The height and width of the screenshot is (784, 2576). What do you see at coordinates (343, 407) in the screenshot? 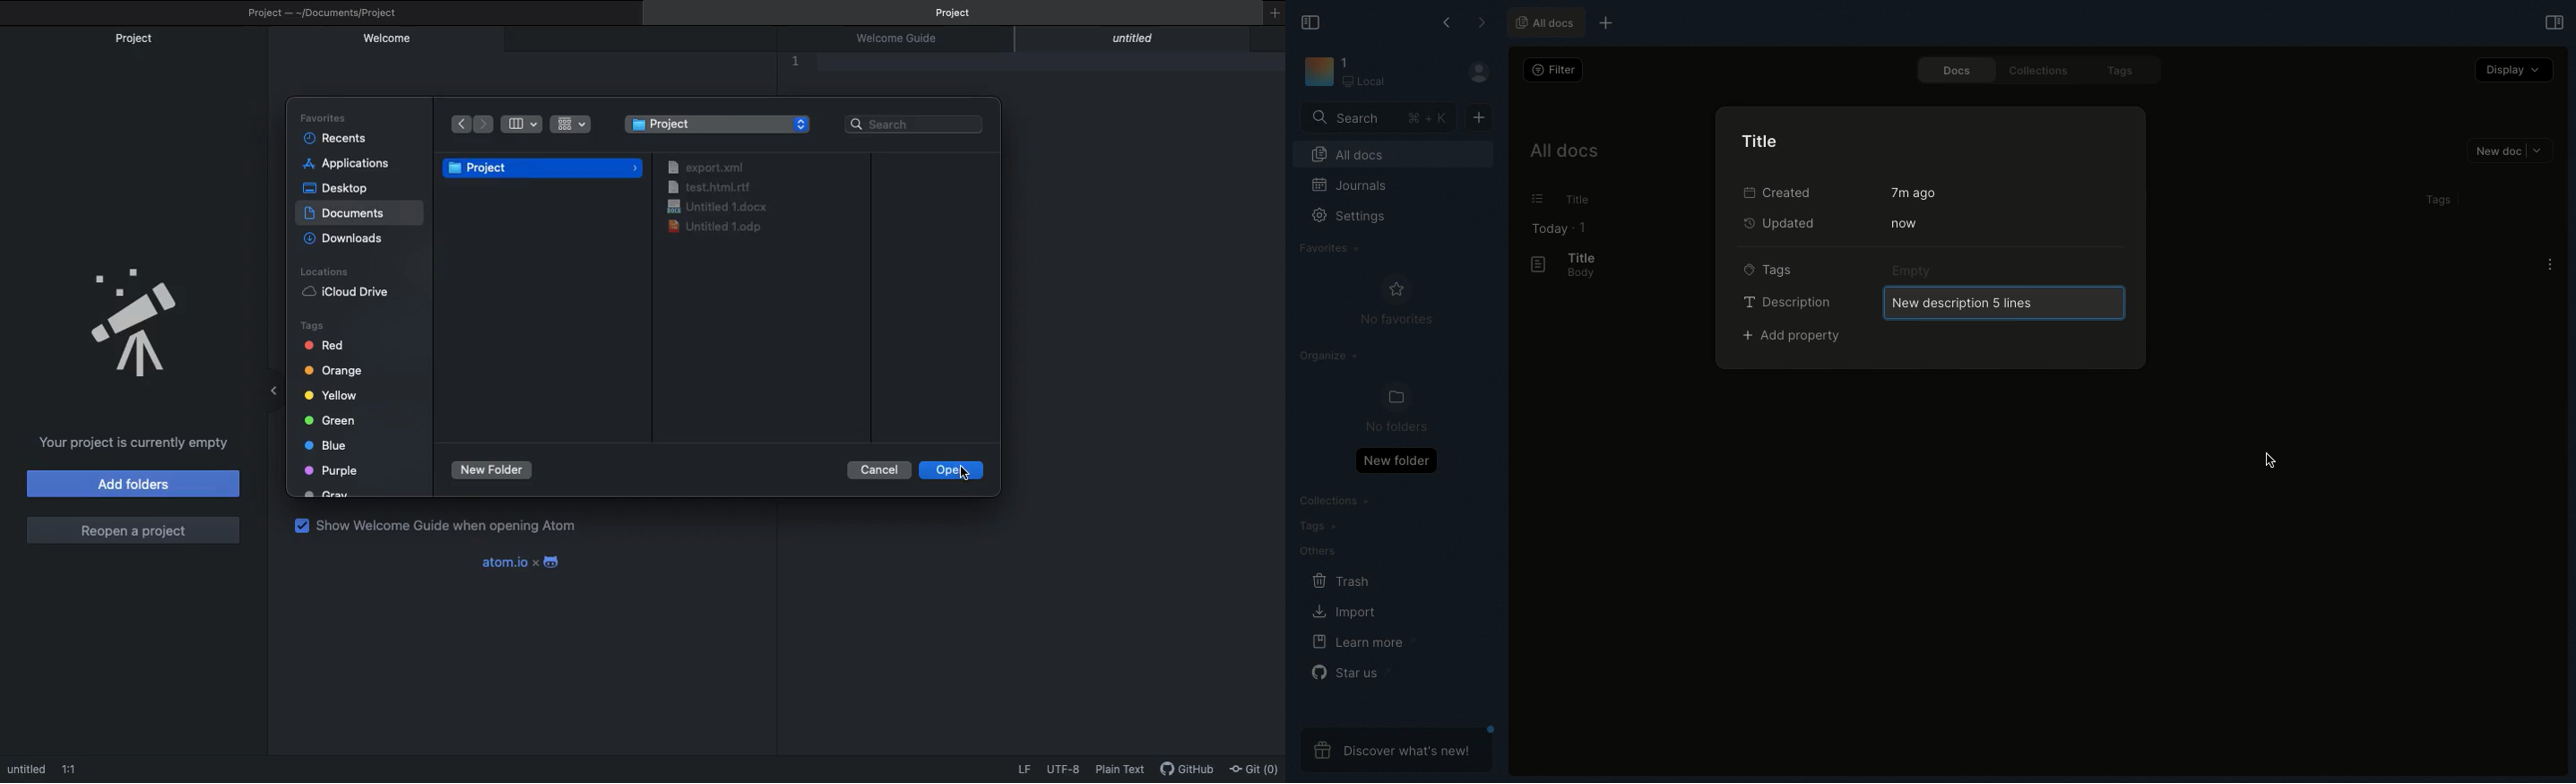
I see `Tags` at bounding box center [343, 407].